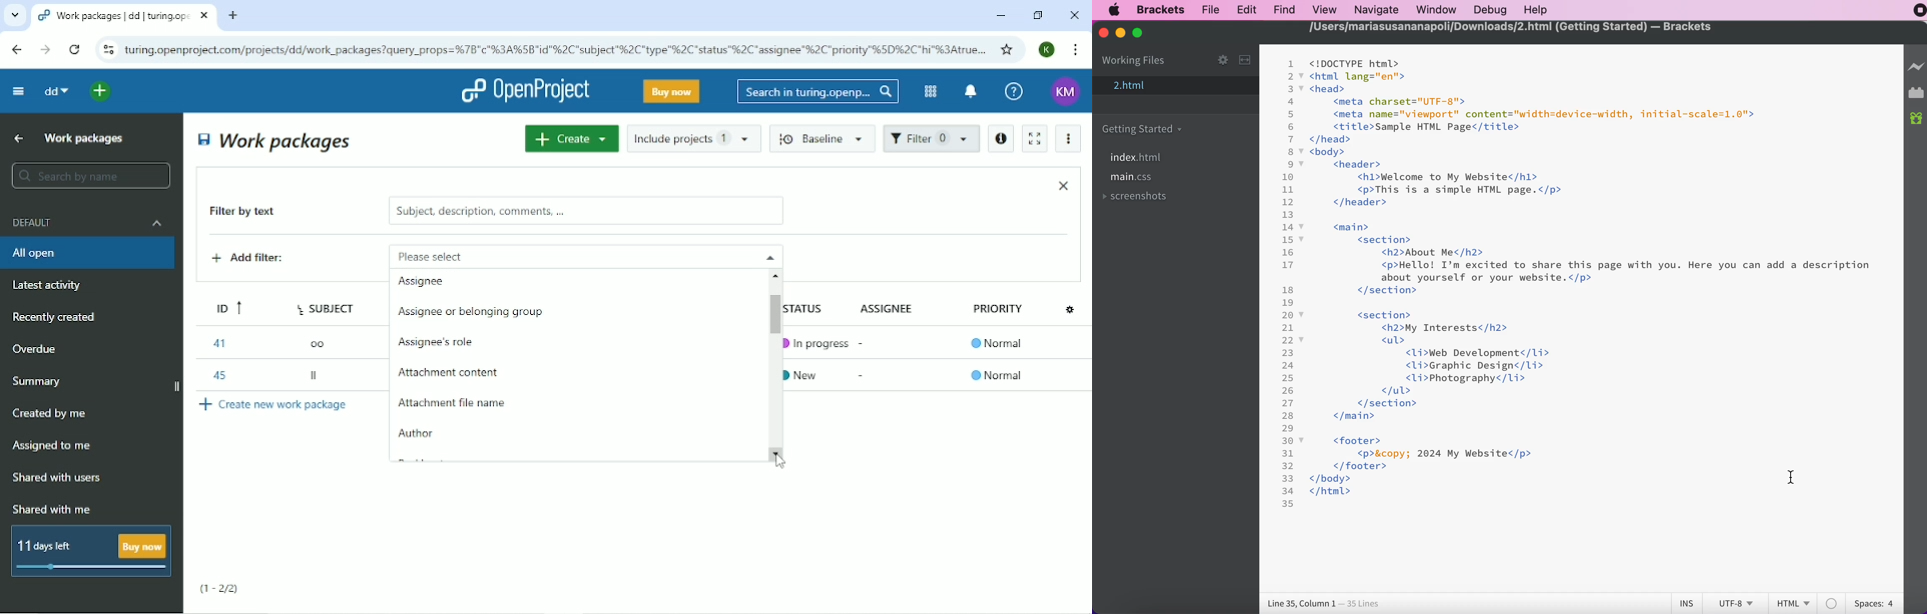 This screenshot has width=1932, height=616. I want to click on color, so click(1832, 602).